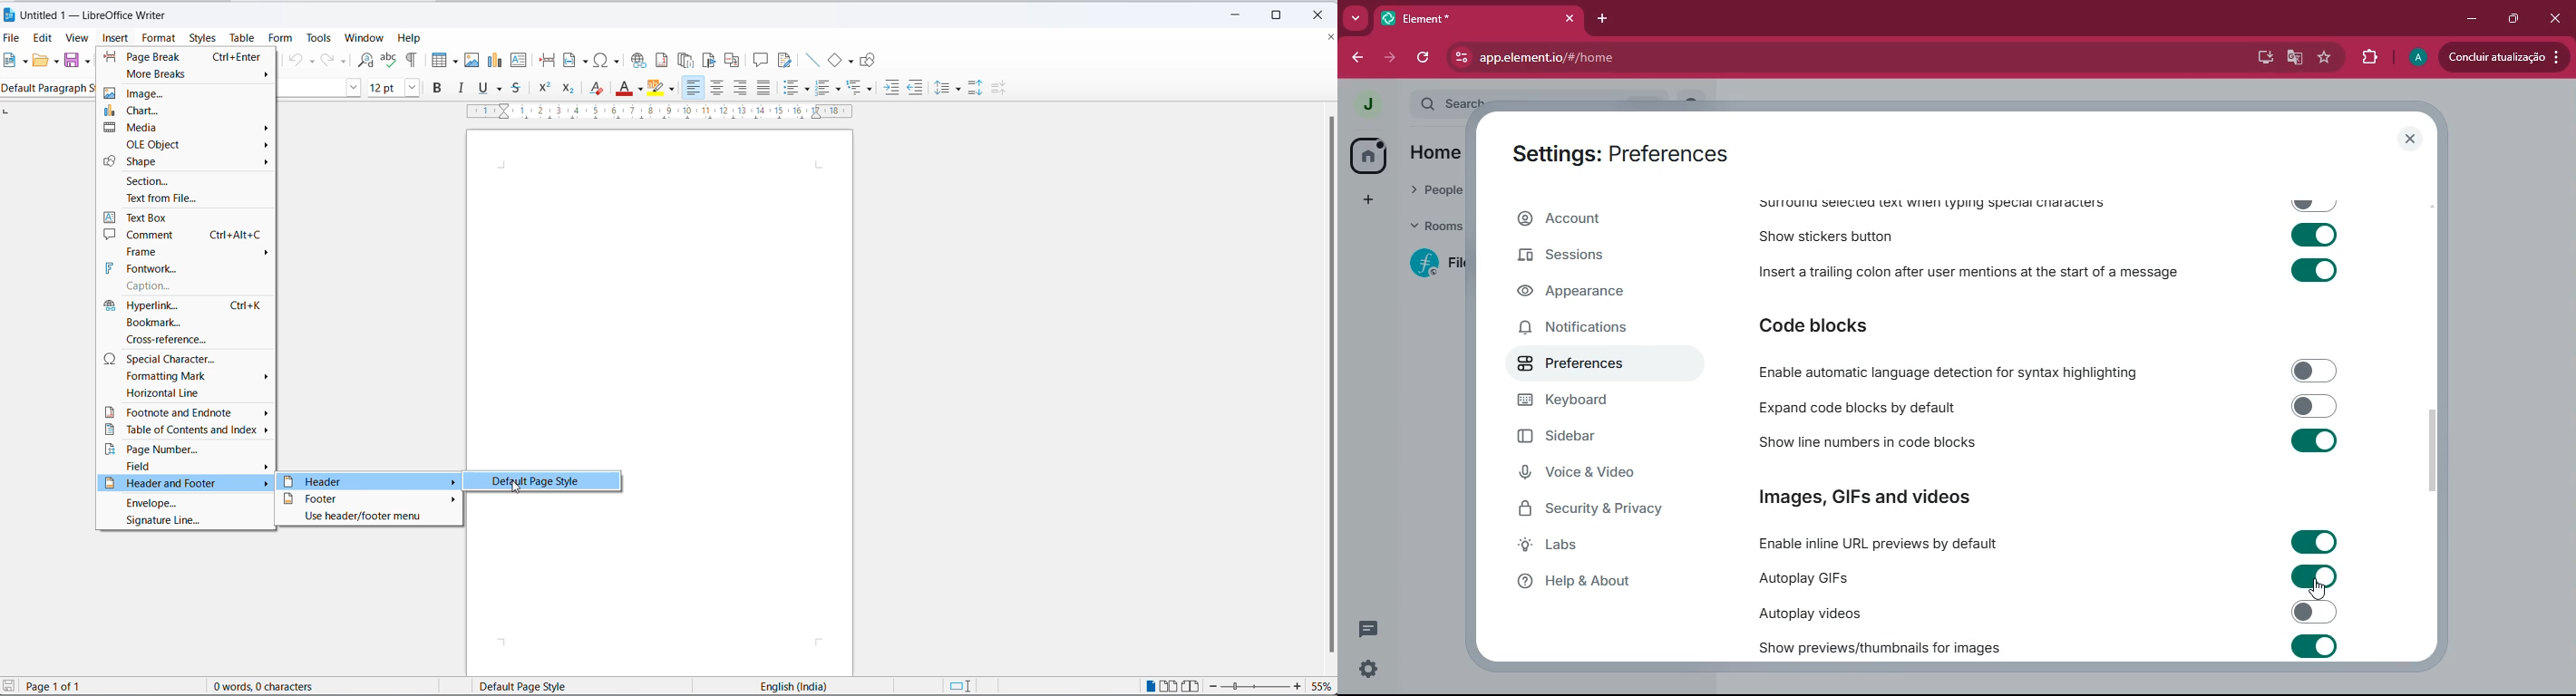  I want to click on conduir atualizacao, so click(2504, 57).